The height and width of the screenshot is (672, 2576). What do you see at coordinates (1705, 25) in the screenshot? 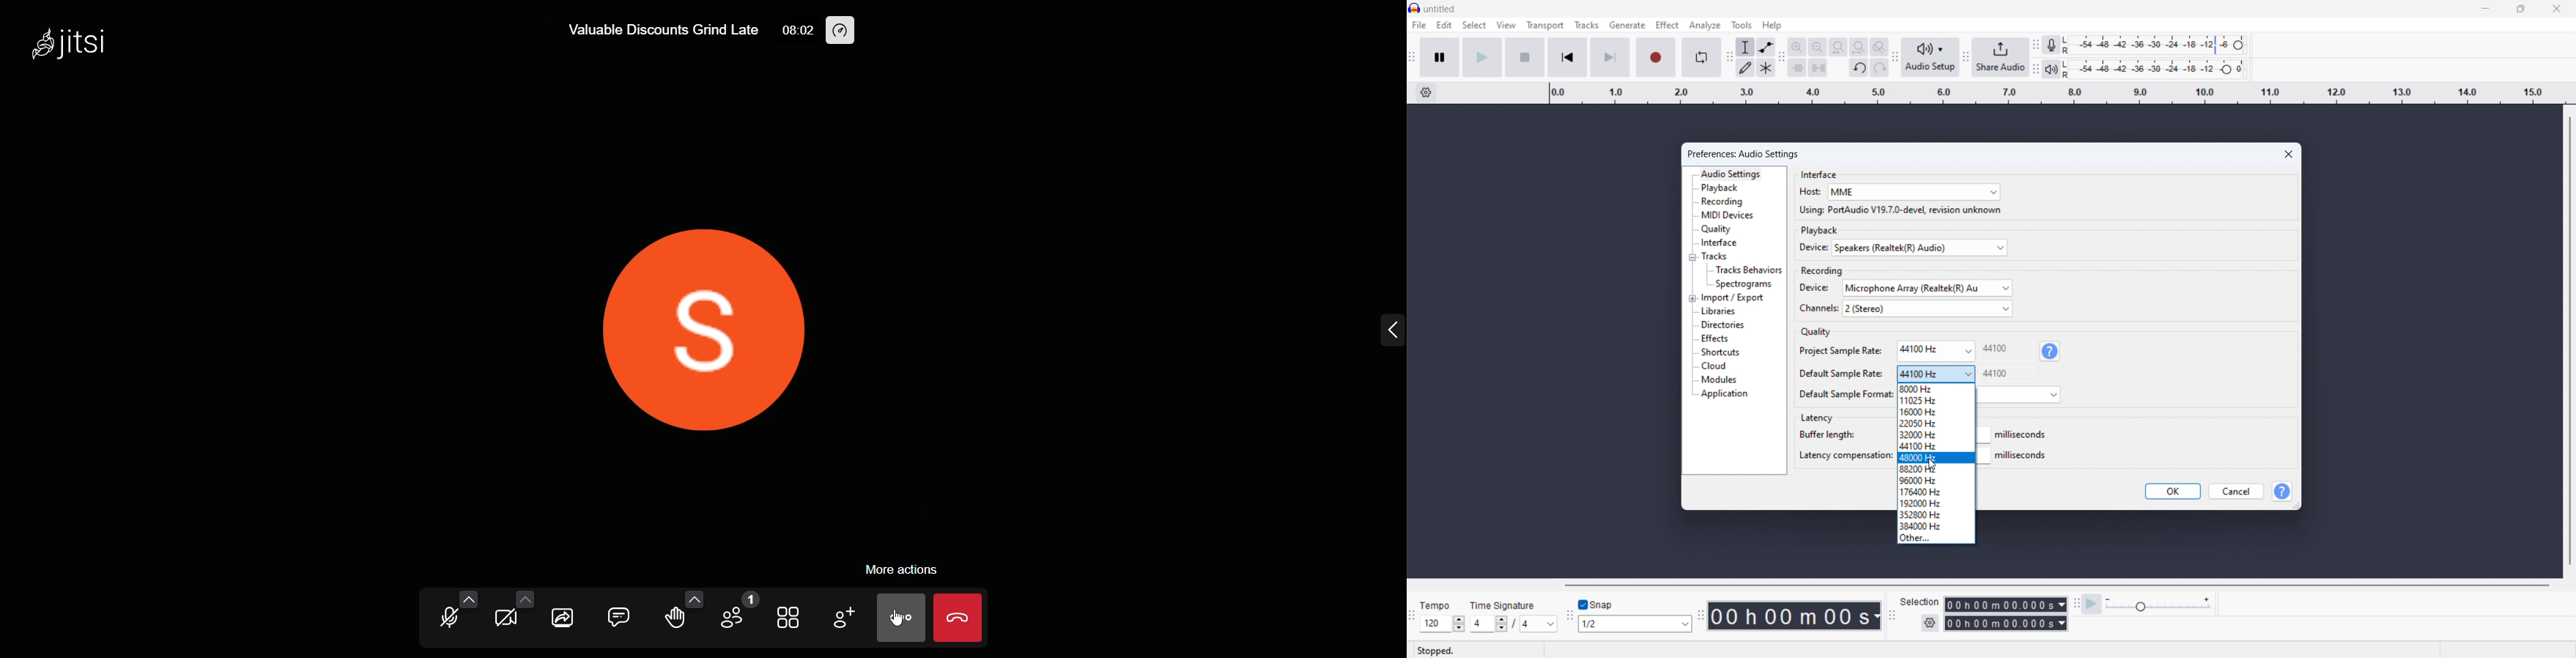
I see `analyze` at bounding box center [1705, 25].